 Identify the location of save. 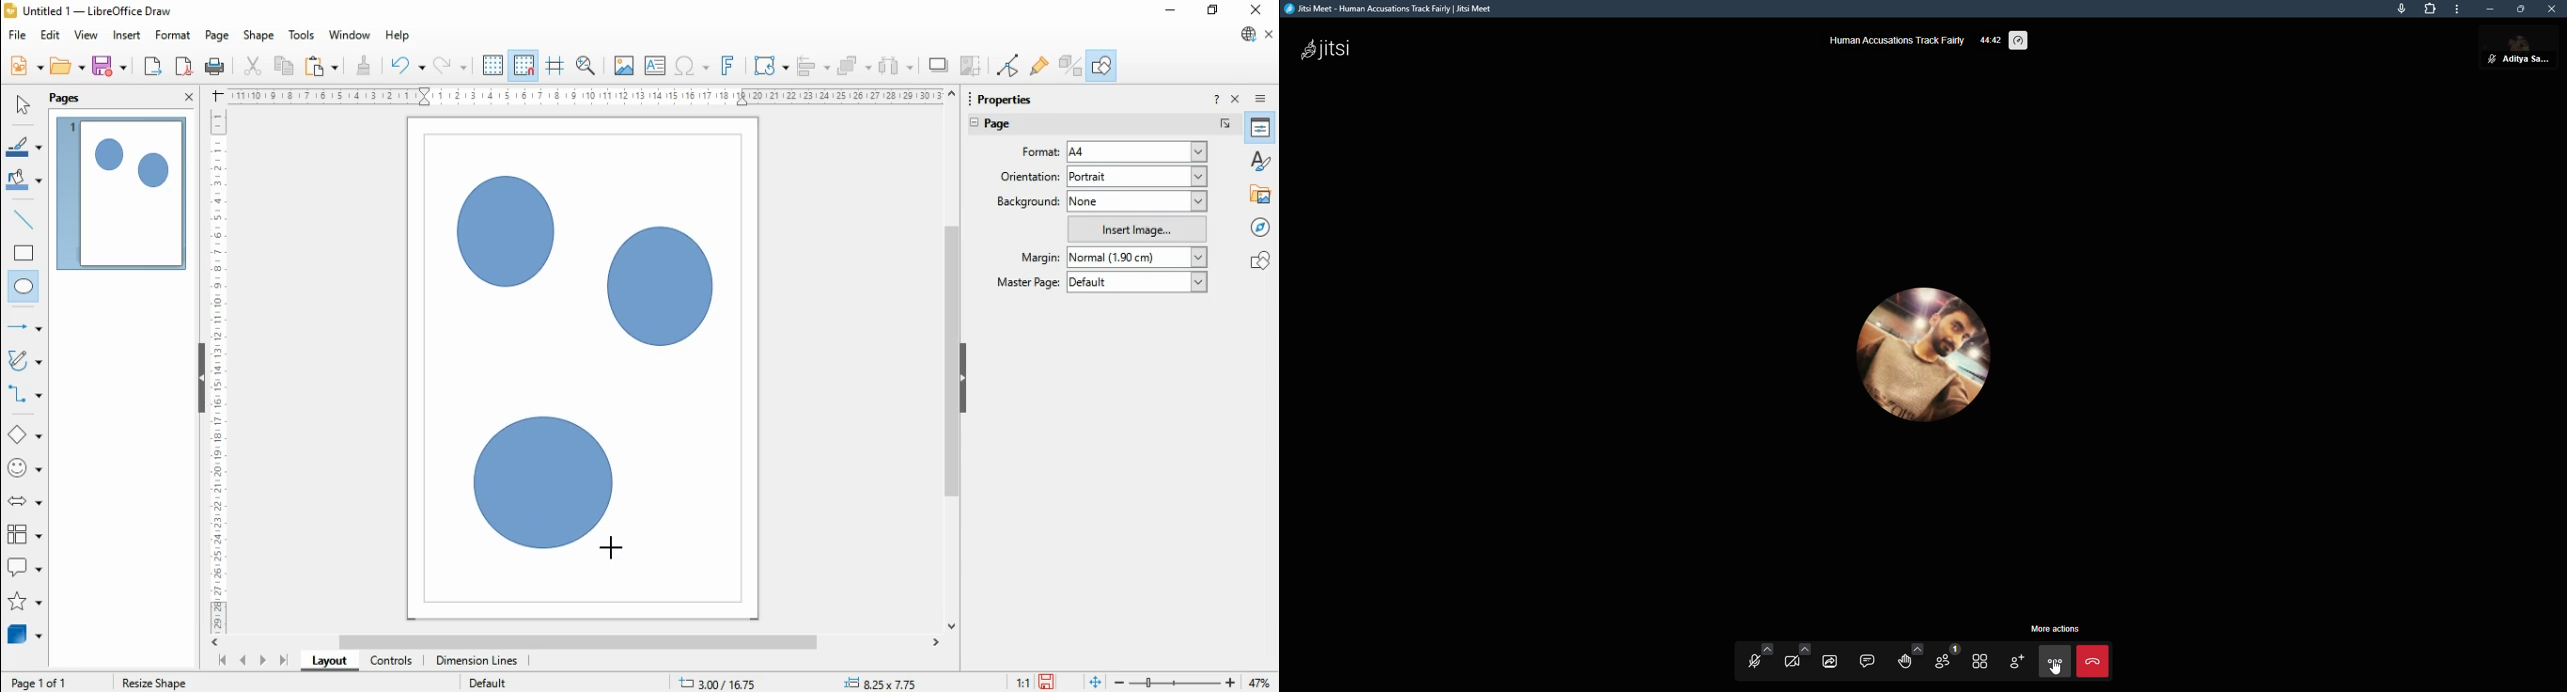
(109, 66).